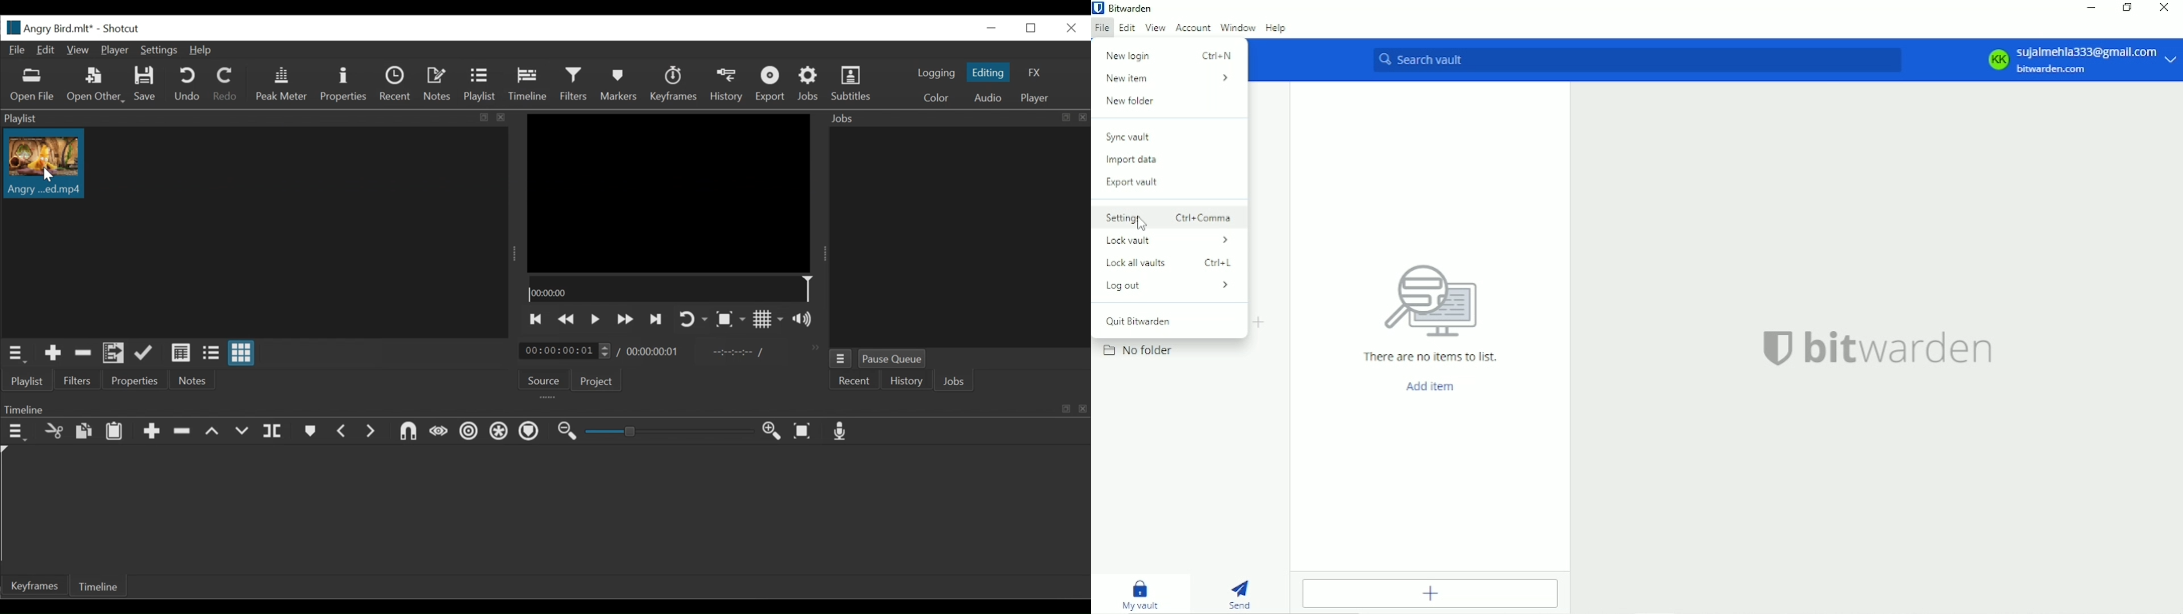  Describe the element at coordinates (55, 354) in the screenshot. I see `Add Source to the playlist` at that location.